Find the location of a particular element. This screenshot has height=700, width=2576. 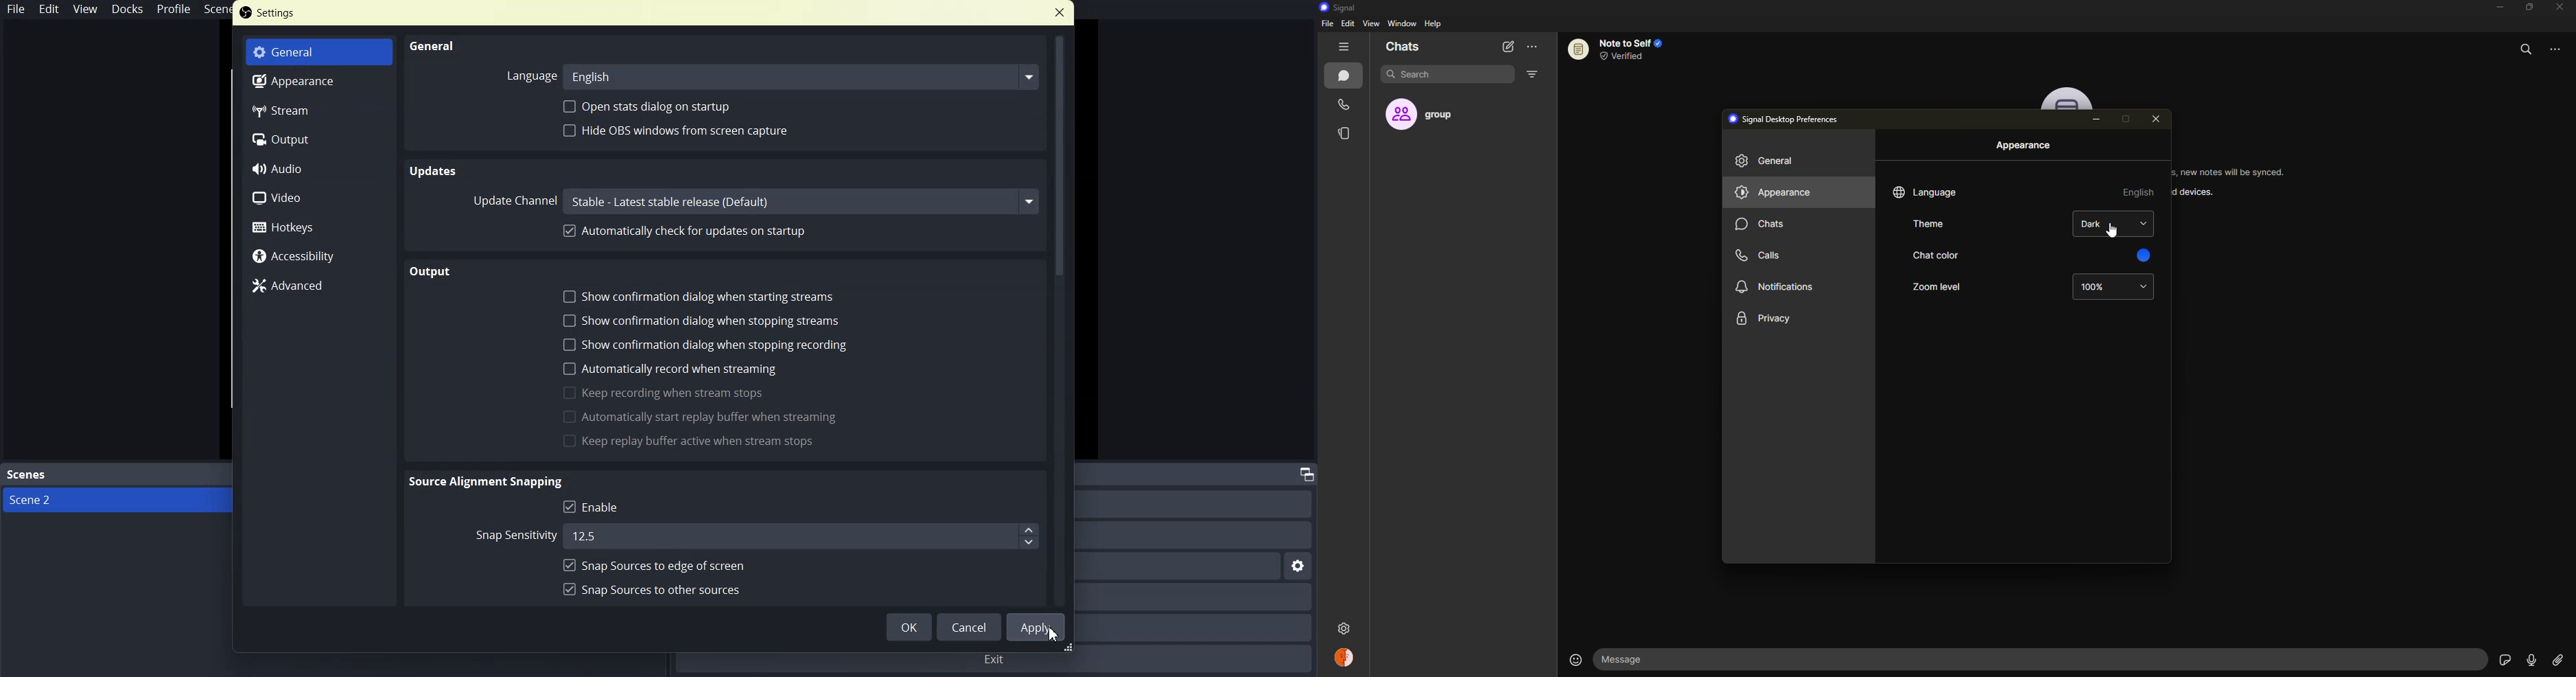

cursor is located at coordinates (2109, 234).